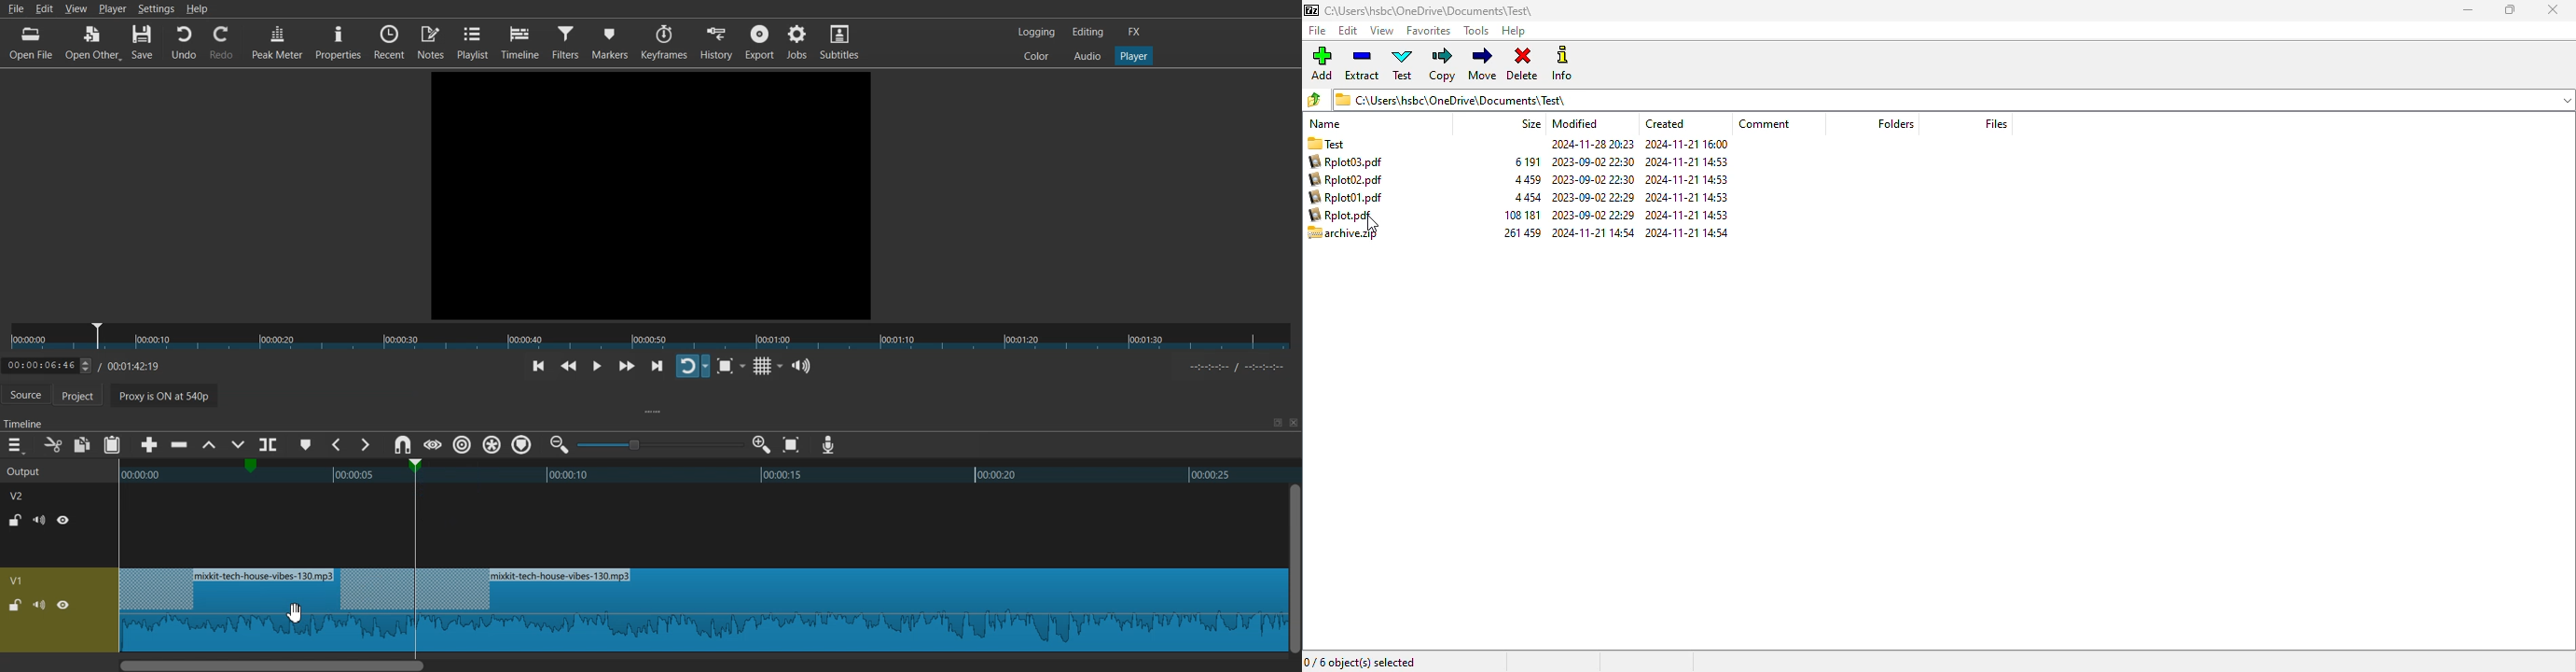 This screenshot has height=672, width=2576. I want to click on Record audio, so click(828, 445).